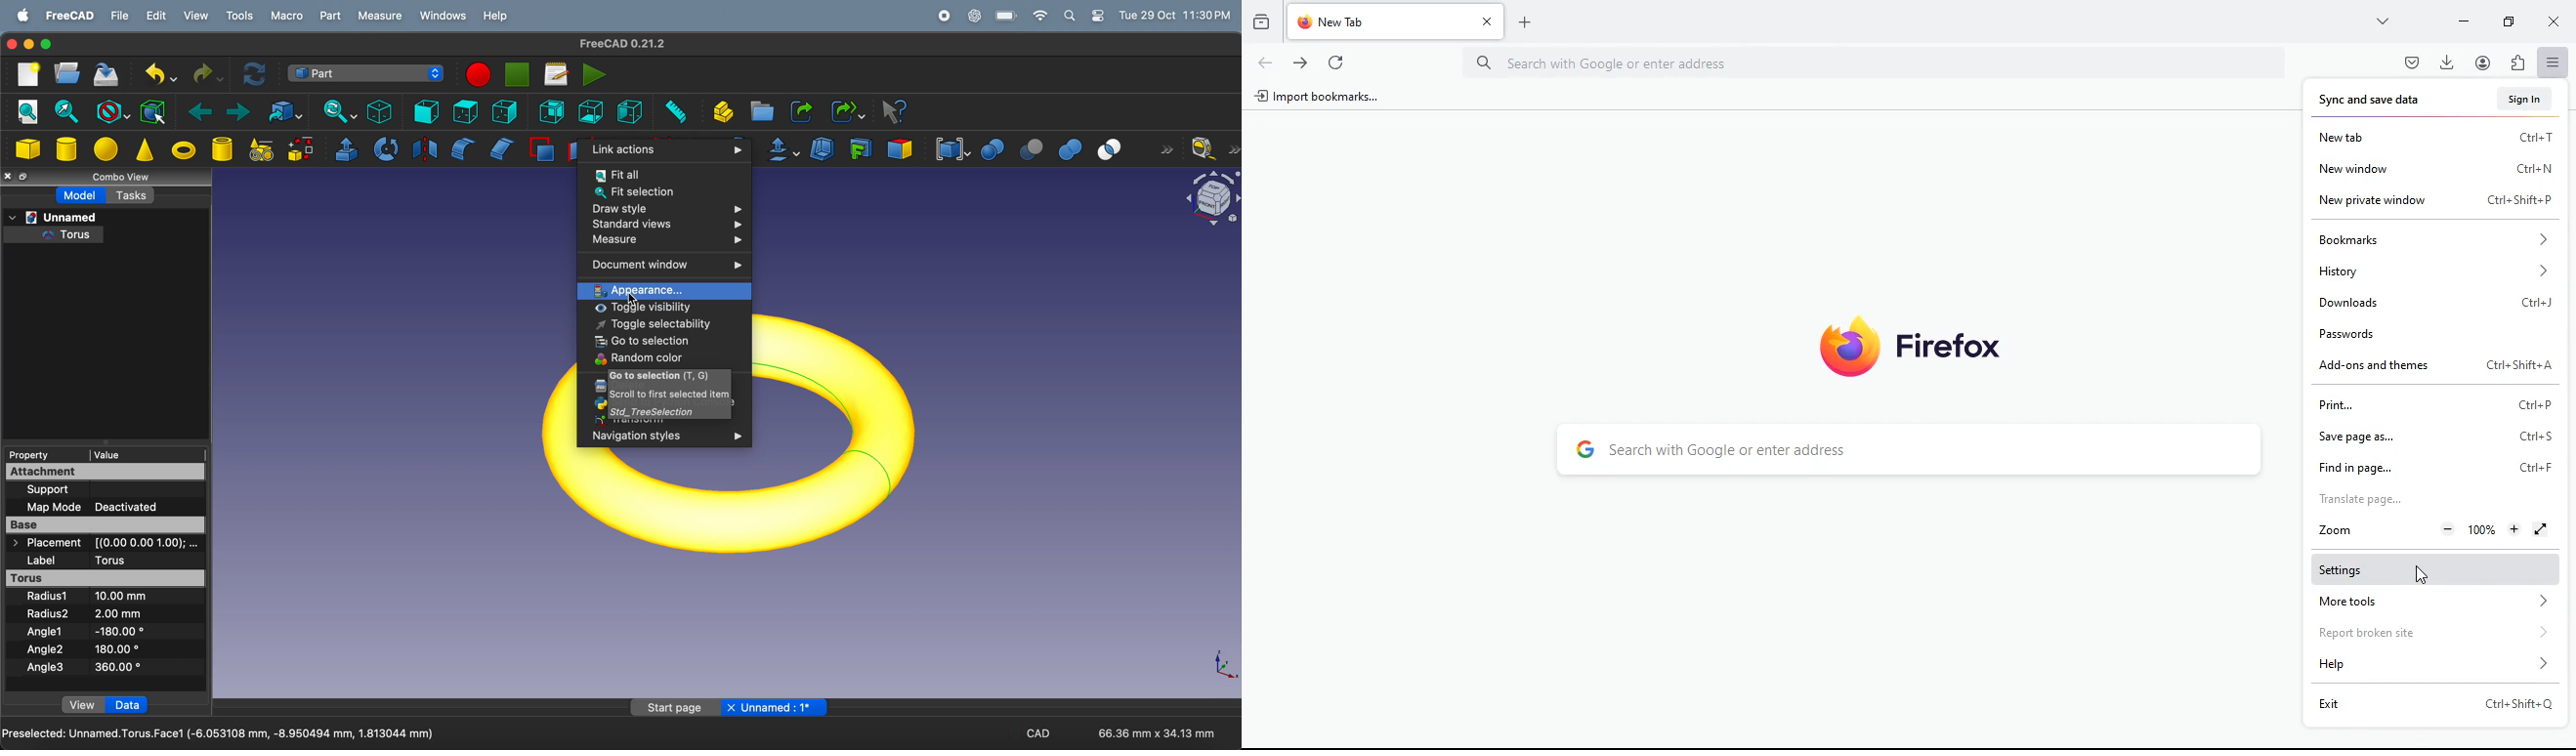 This screenshot has height=756, width=2576. What do you see at coordinates (46, 650) in the screenshot?
I see `Angle 2` at bounding box center [46, 650].